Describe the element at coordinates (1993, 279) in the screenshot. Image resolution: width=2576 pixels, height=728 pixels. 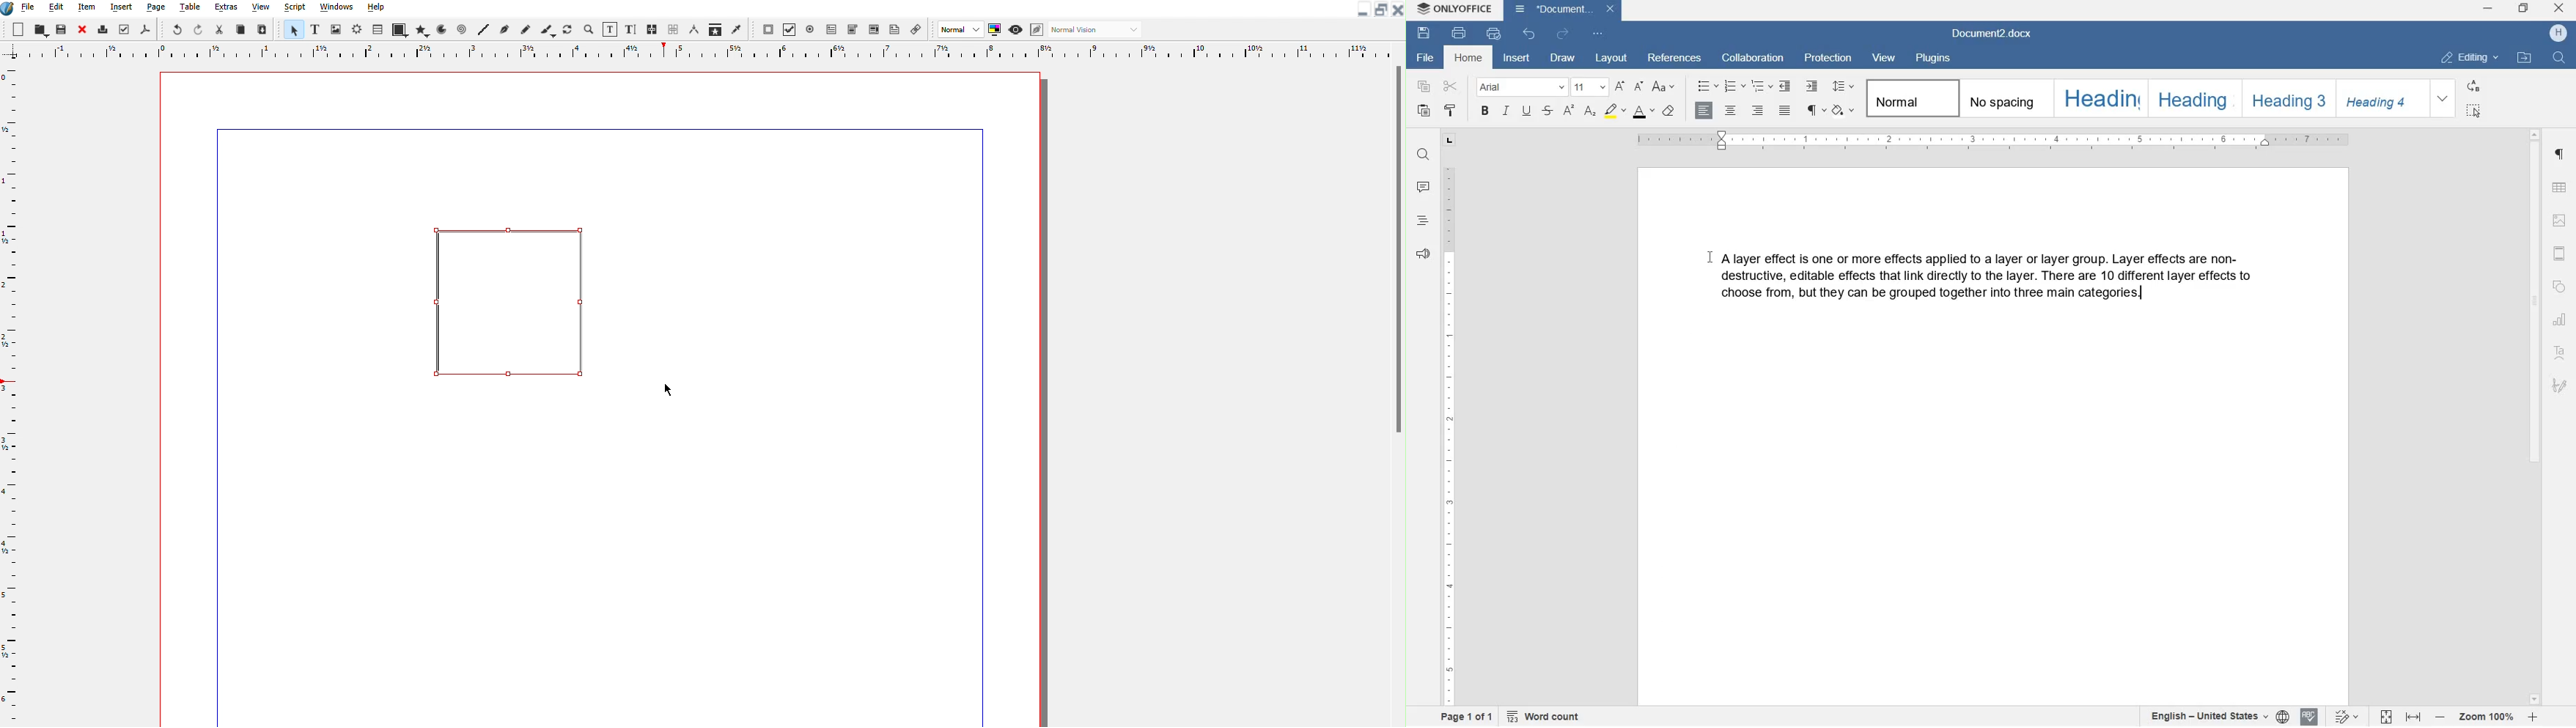
I see `A Block of Text Written by User on the Word Document` at that location.